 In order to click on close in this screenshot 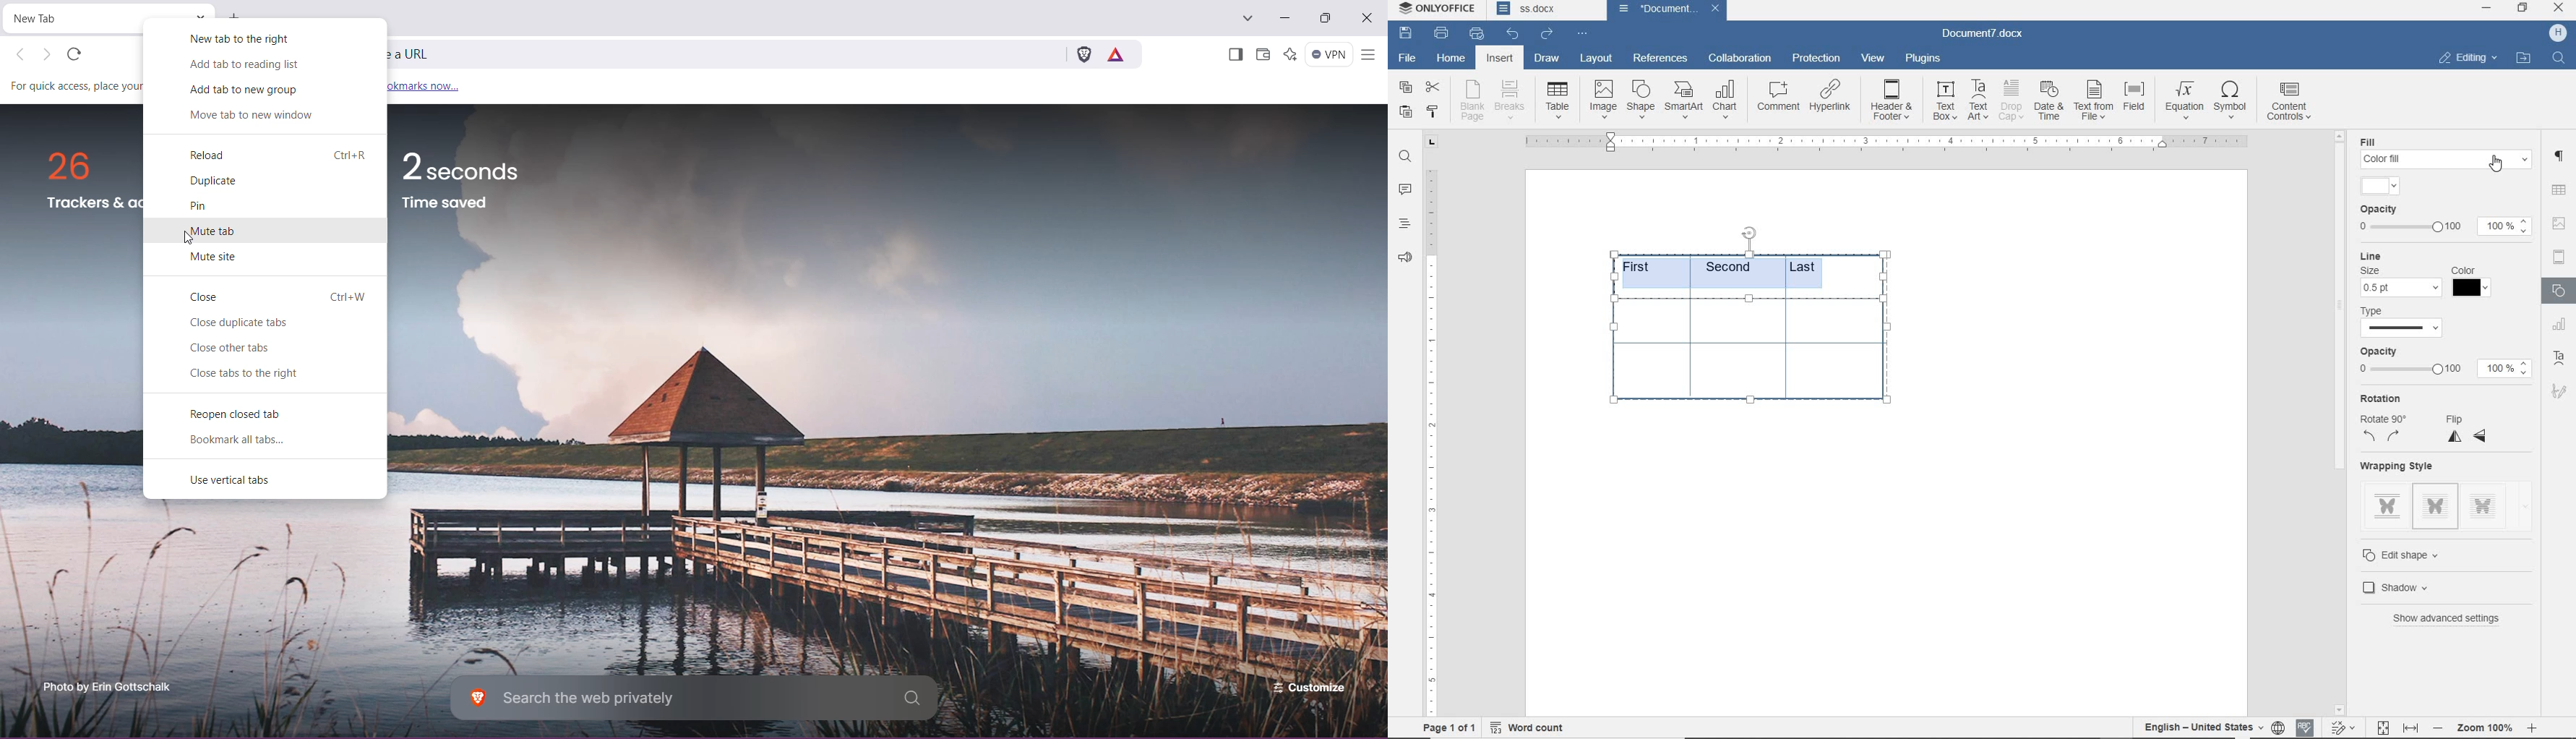, I will do `click(1715, 9)`.